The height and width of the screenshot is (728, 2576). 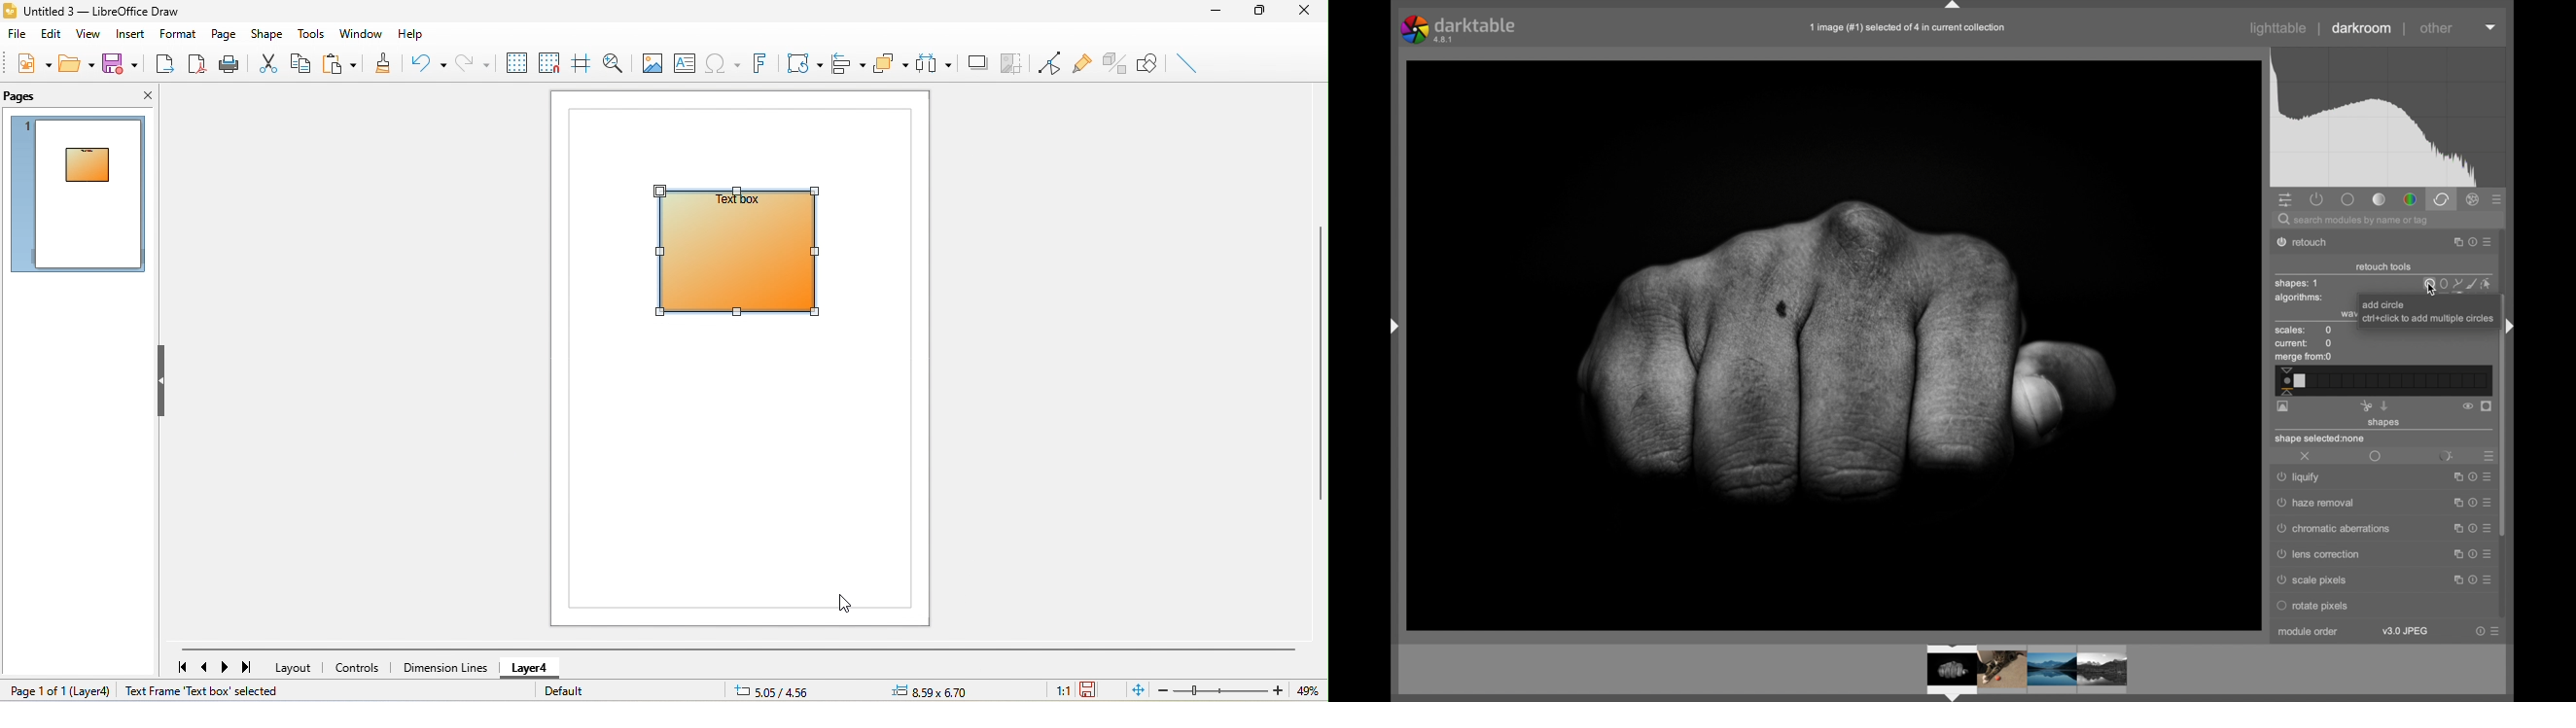 I want to click on default, so click(x=589, y=694).